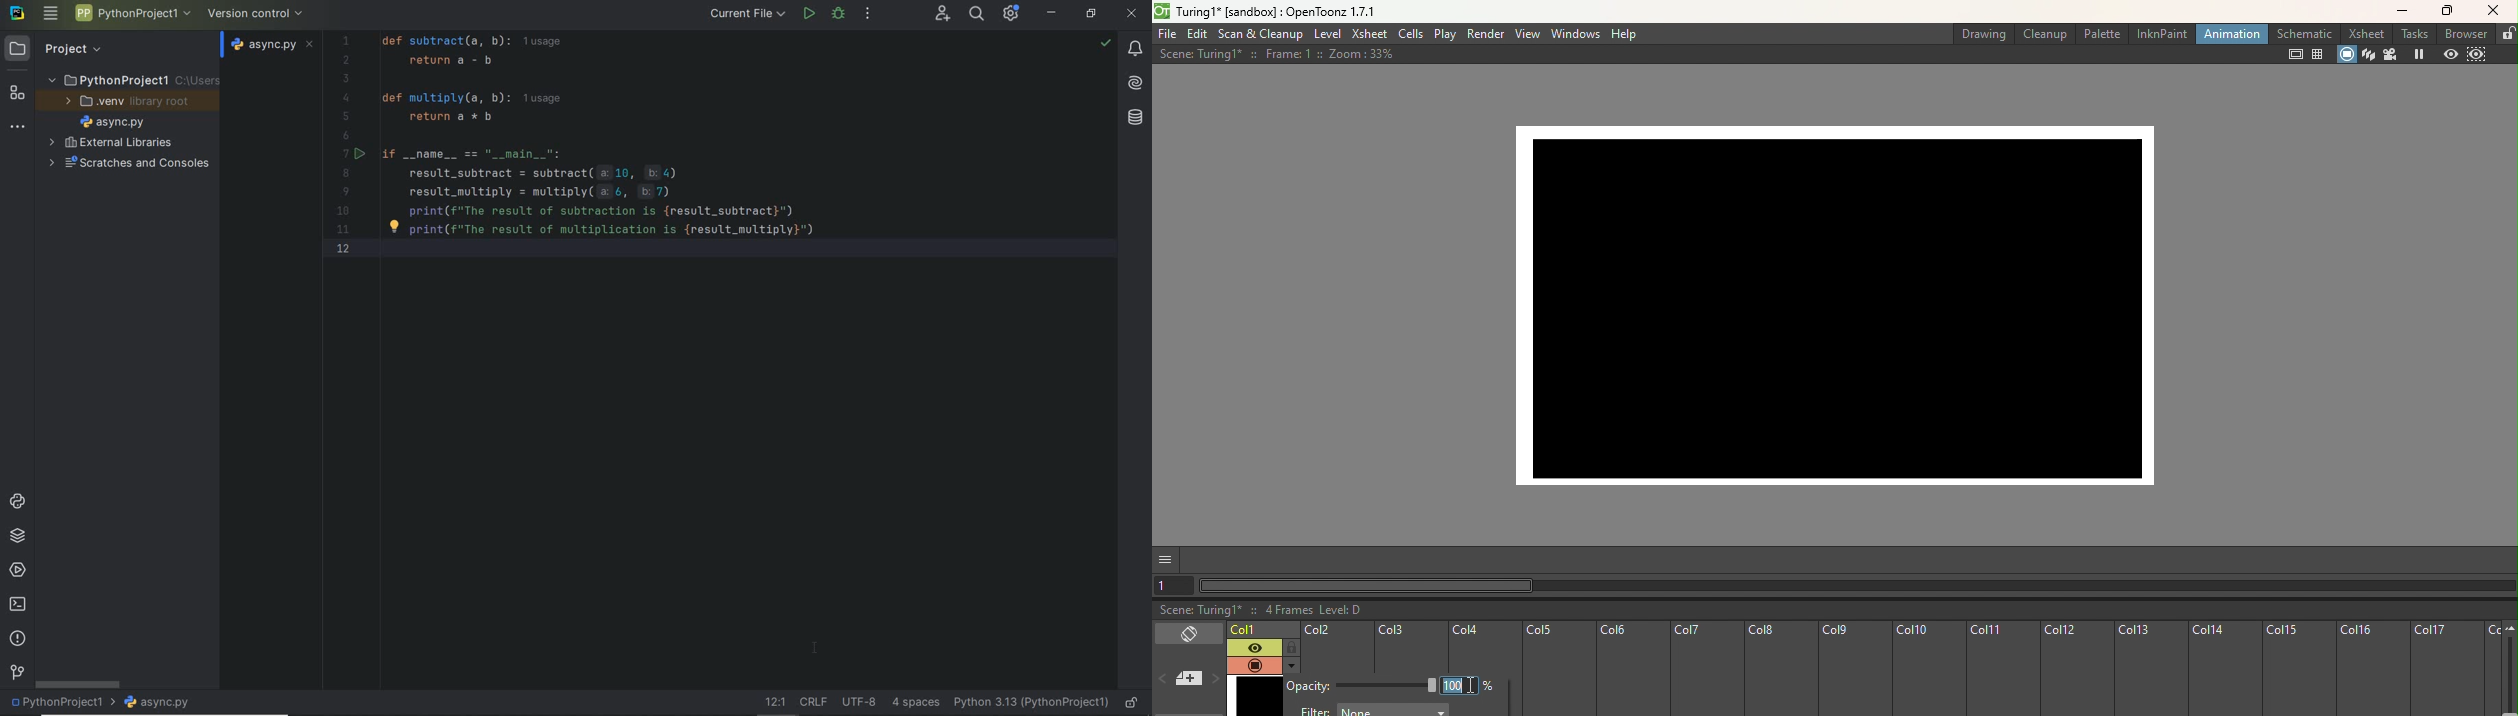 The width and height of the screenshot is (2520, 728). I want to click on Type, so click(1459, 684).